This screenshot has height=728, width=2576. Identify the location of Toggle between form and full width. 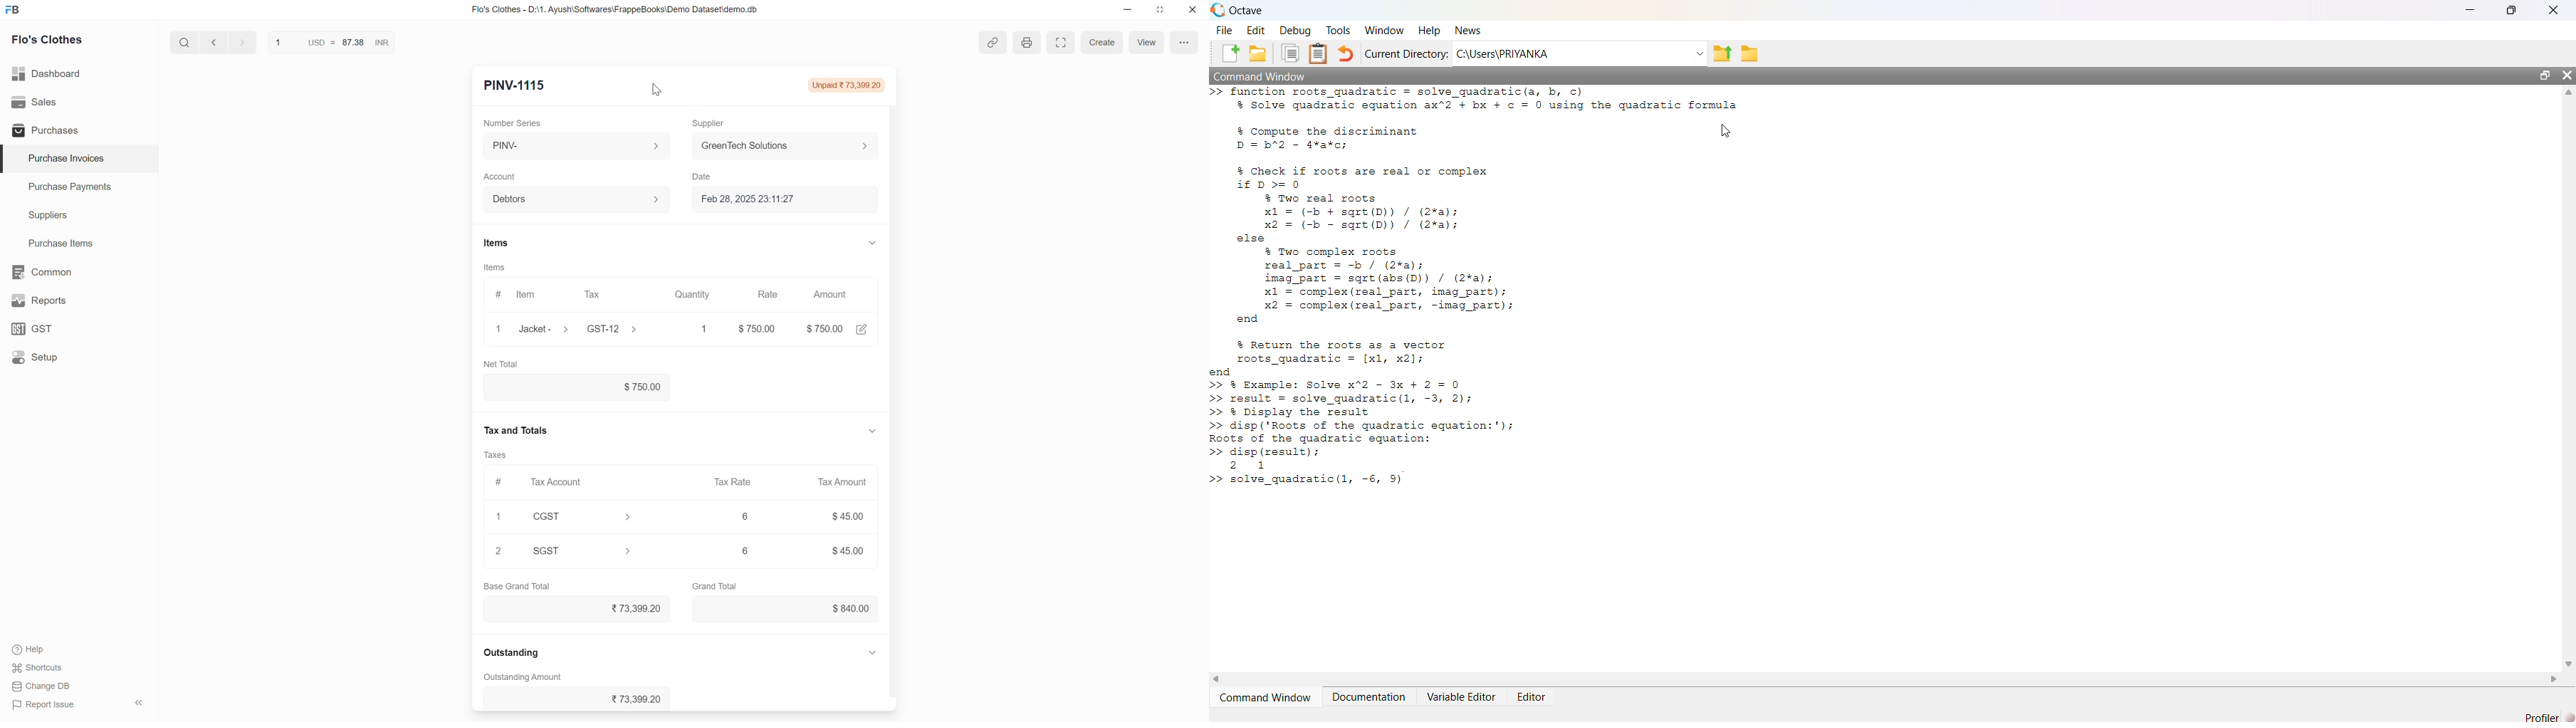
(1061, 43).